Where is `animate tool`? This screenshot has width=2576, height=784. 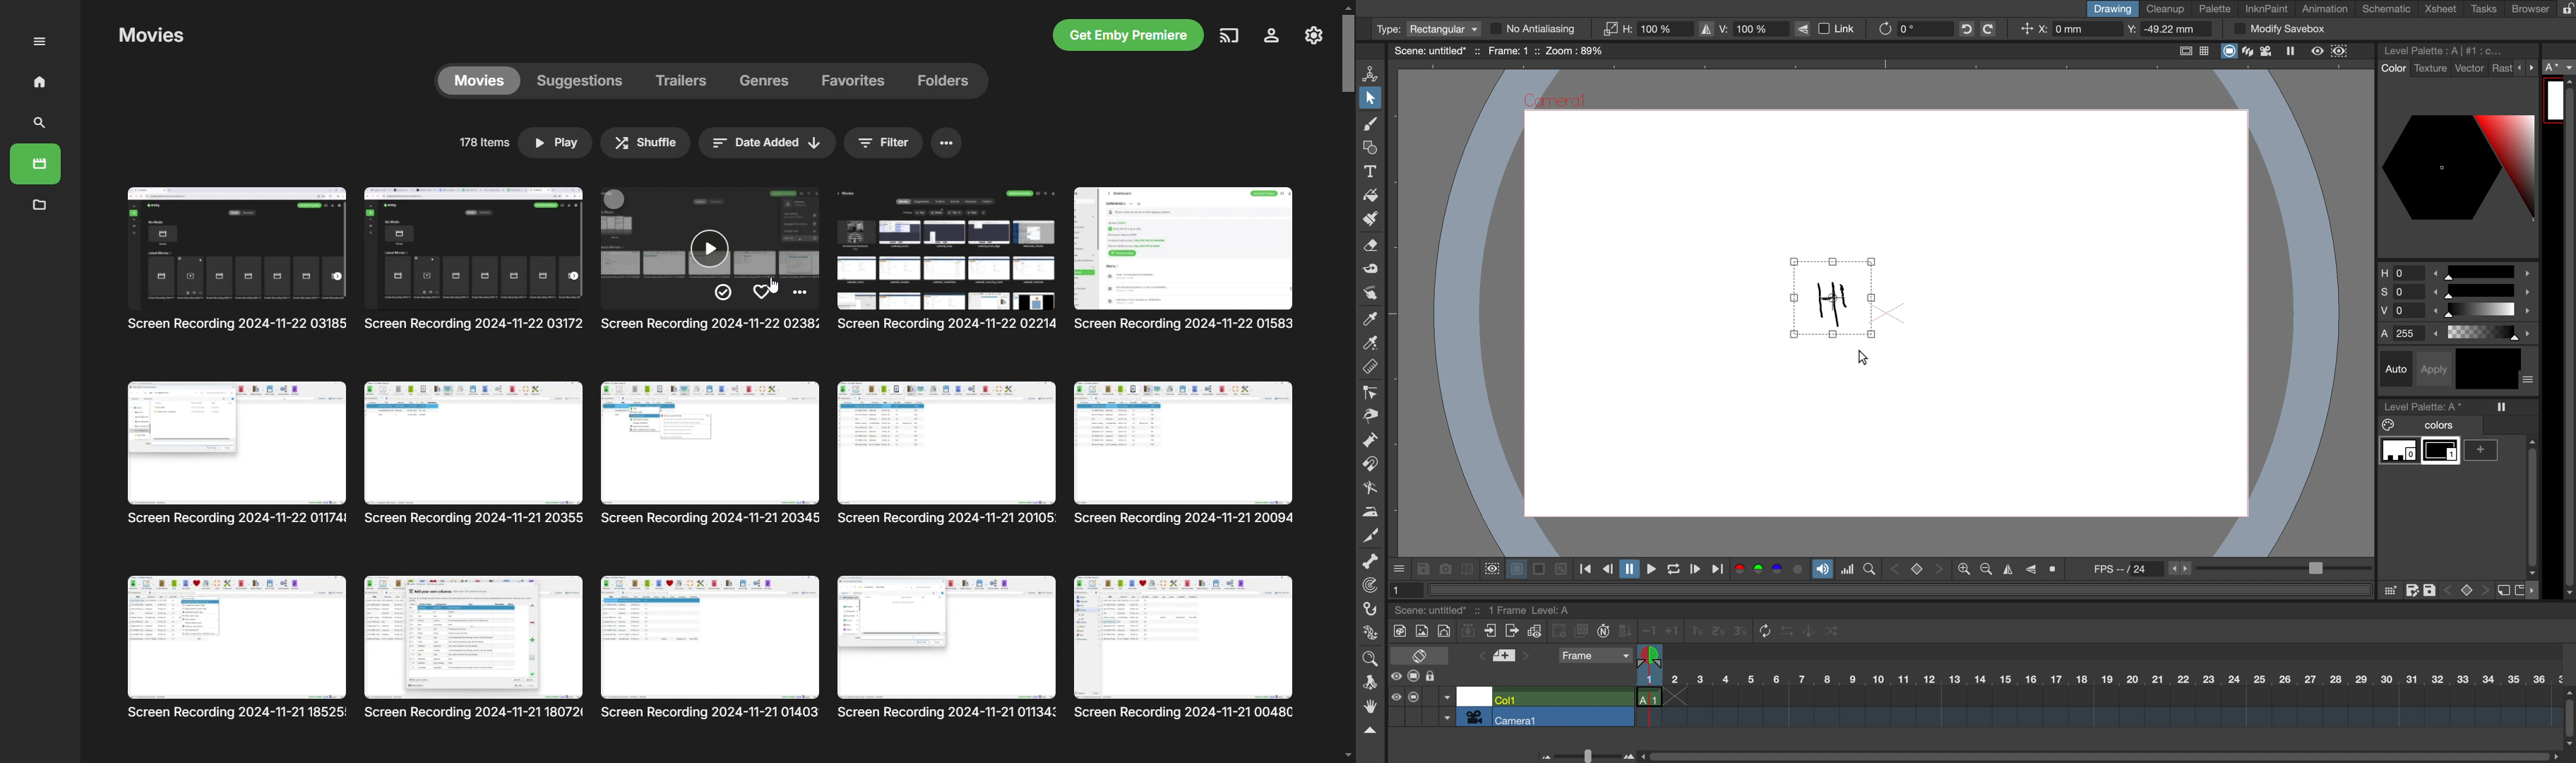 animate tool is located at coordinates (1373, 72).